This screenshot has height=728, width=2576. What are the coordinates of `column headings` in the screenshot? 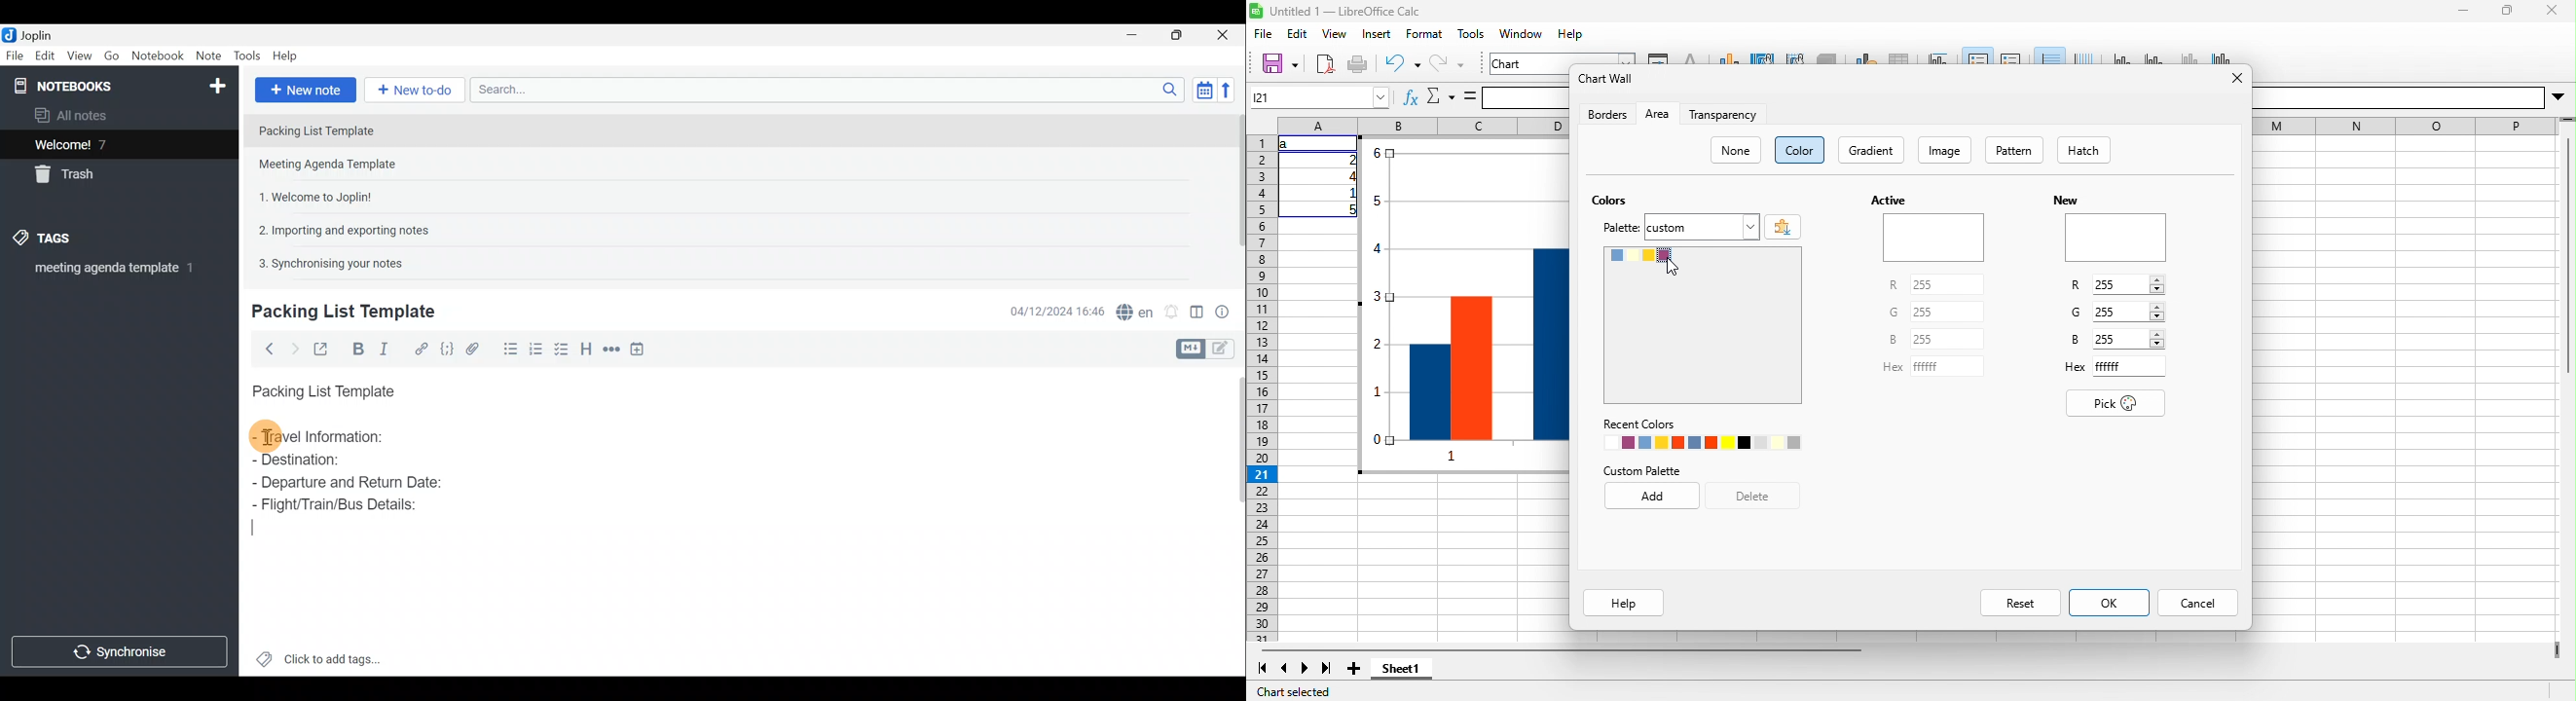 It's located at (1423, 126).